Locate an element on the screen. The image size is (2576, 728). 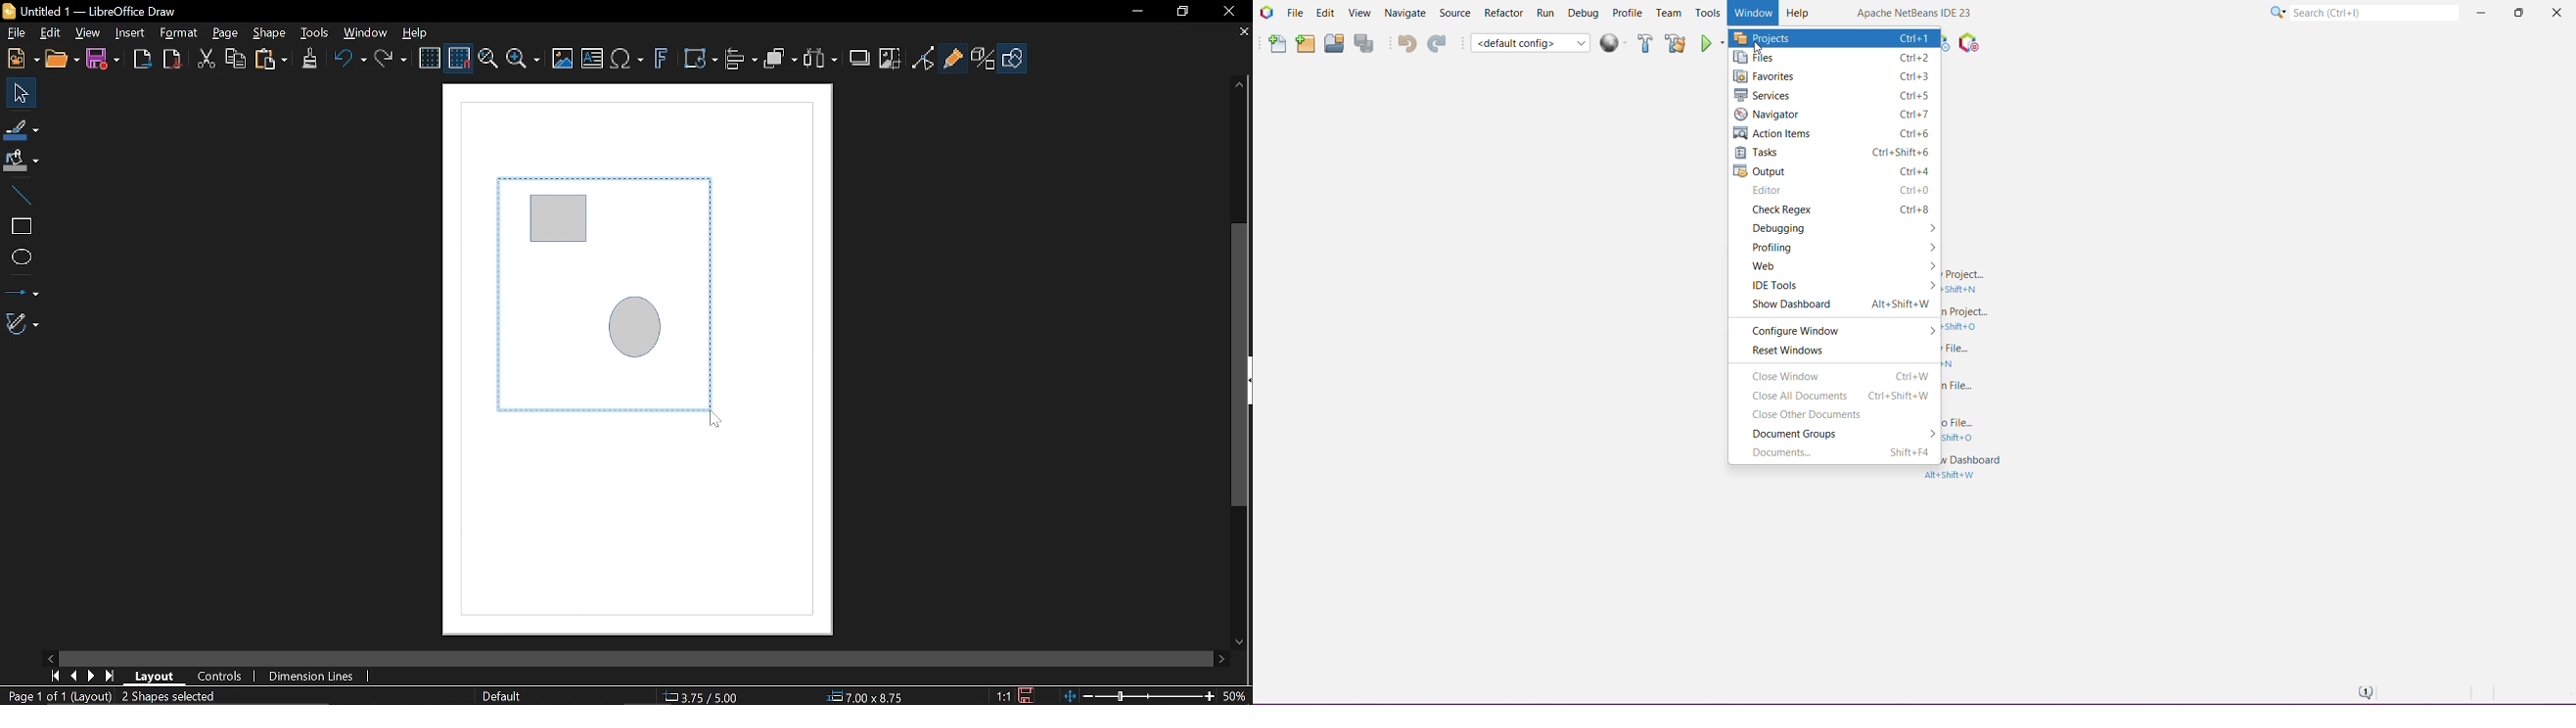
Dimension units is located at coordinates (309, 677).